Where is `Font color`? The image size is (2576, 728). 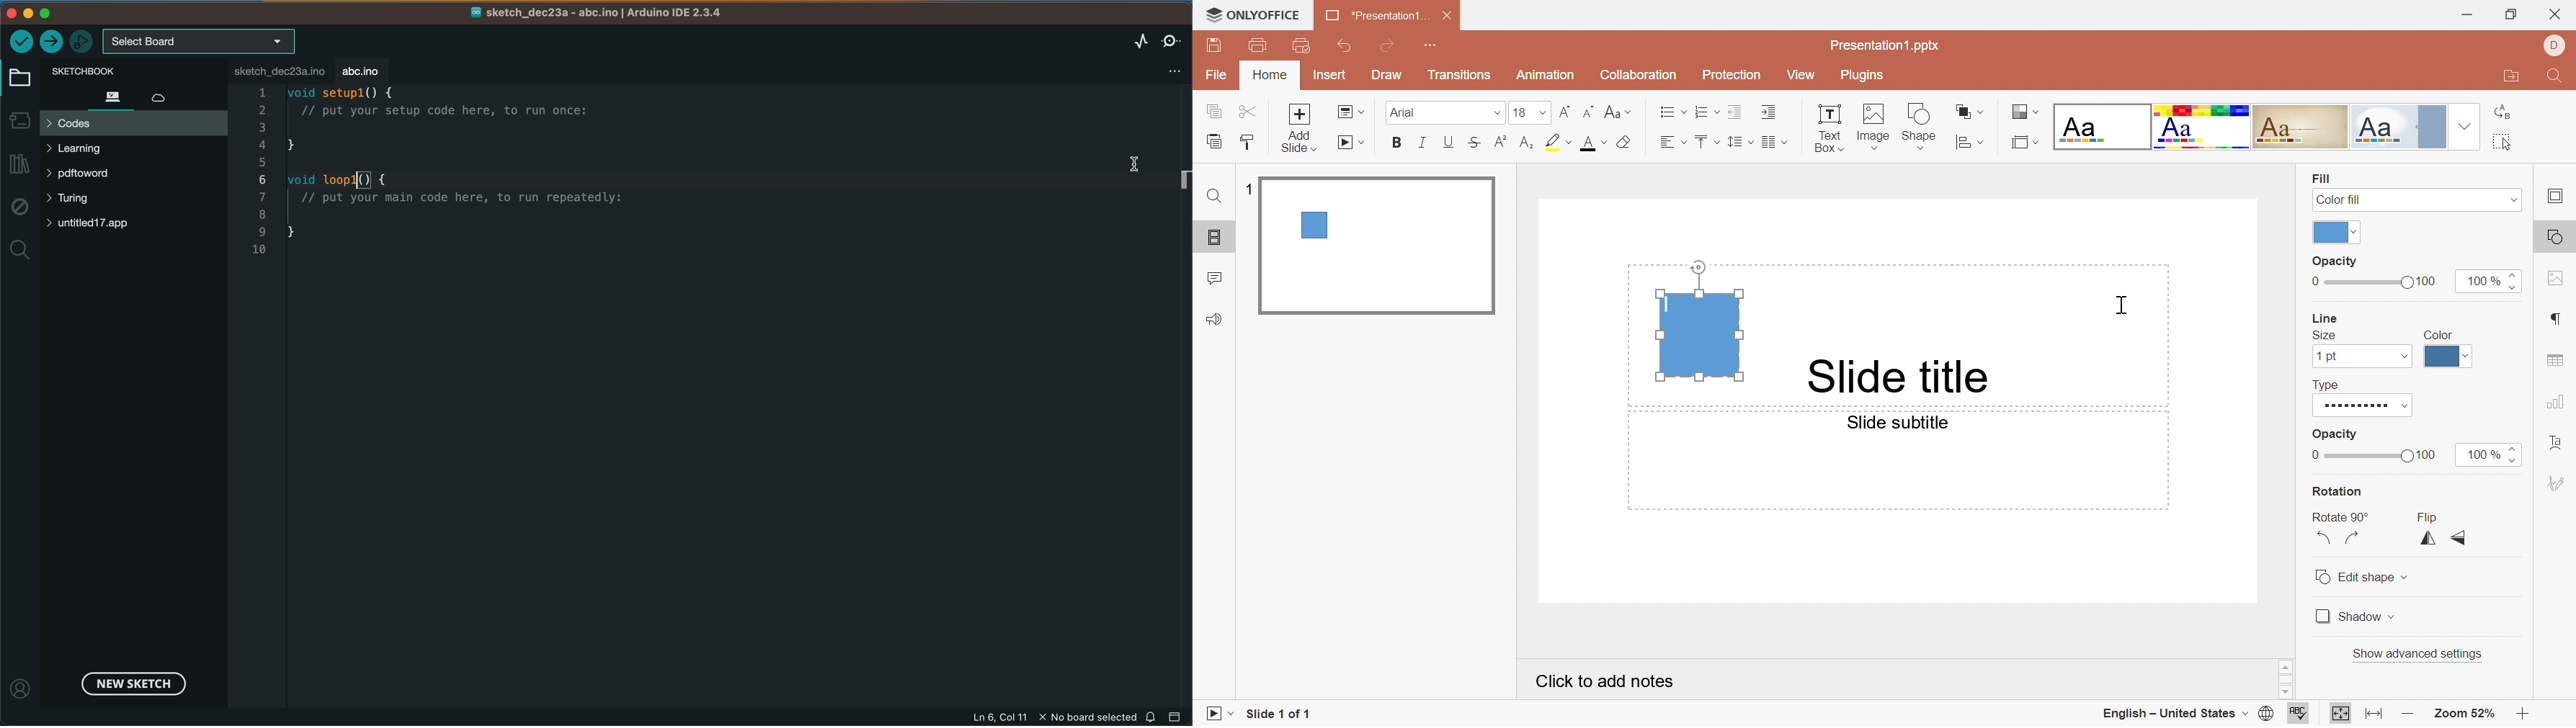
Font color is located at coordinates (1590, 144).